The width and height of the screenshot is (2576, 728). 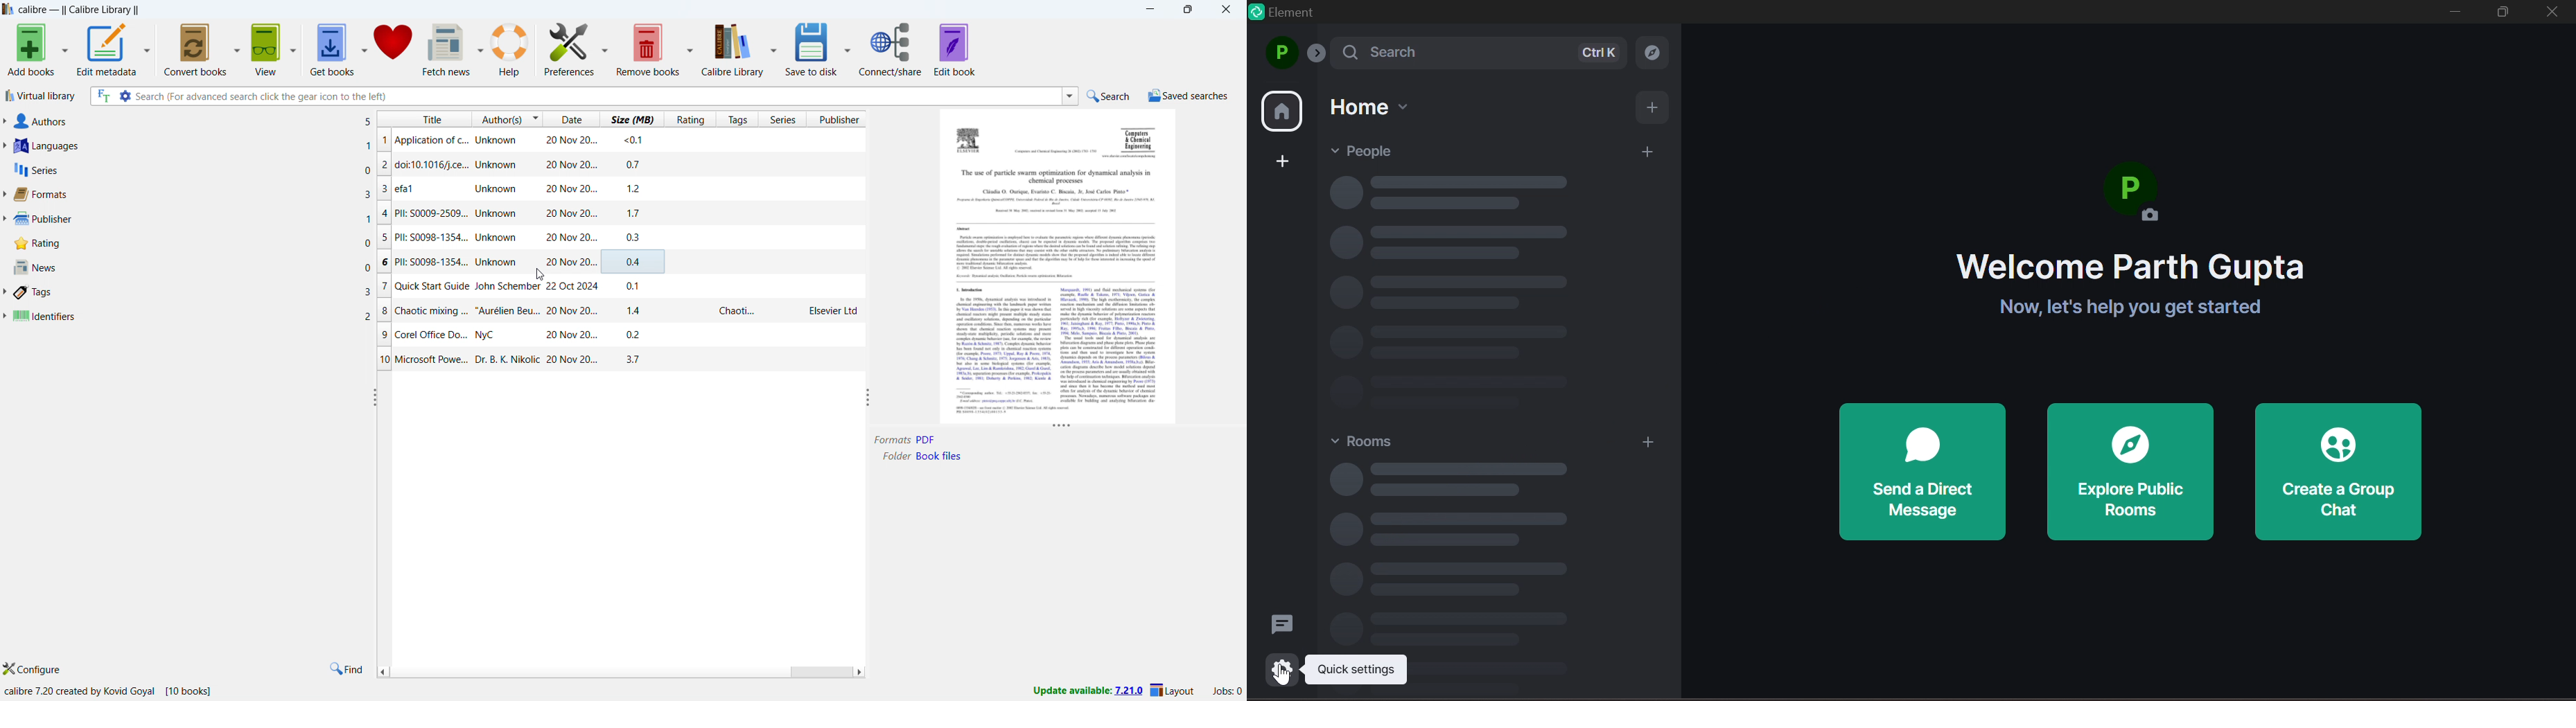 I want to click on Application of c., so click(x=598, y=140).